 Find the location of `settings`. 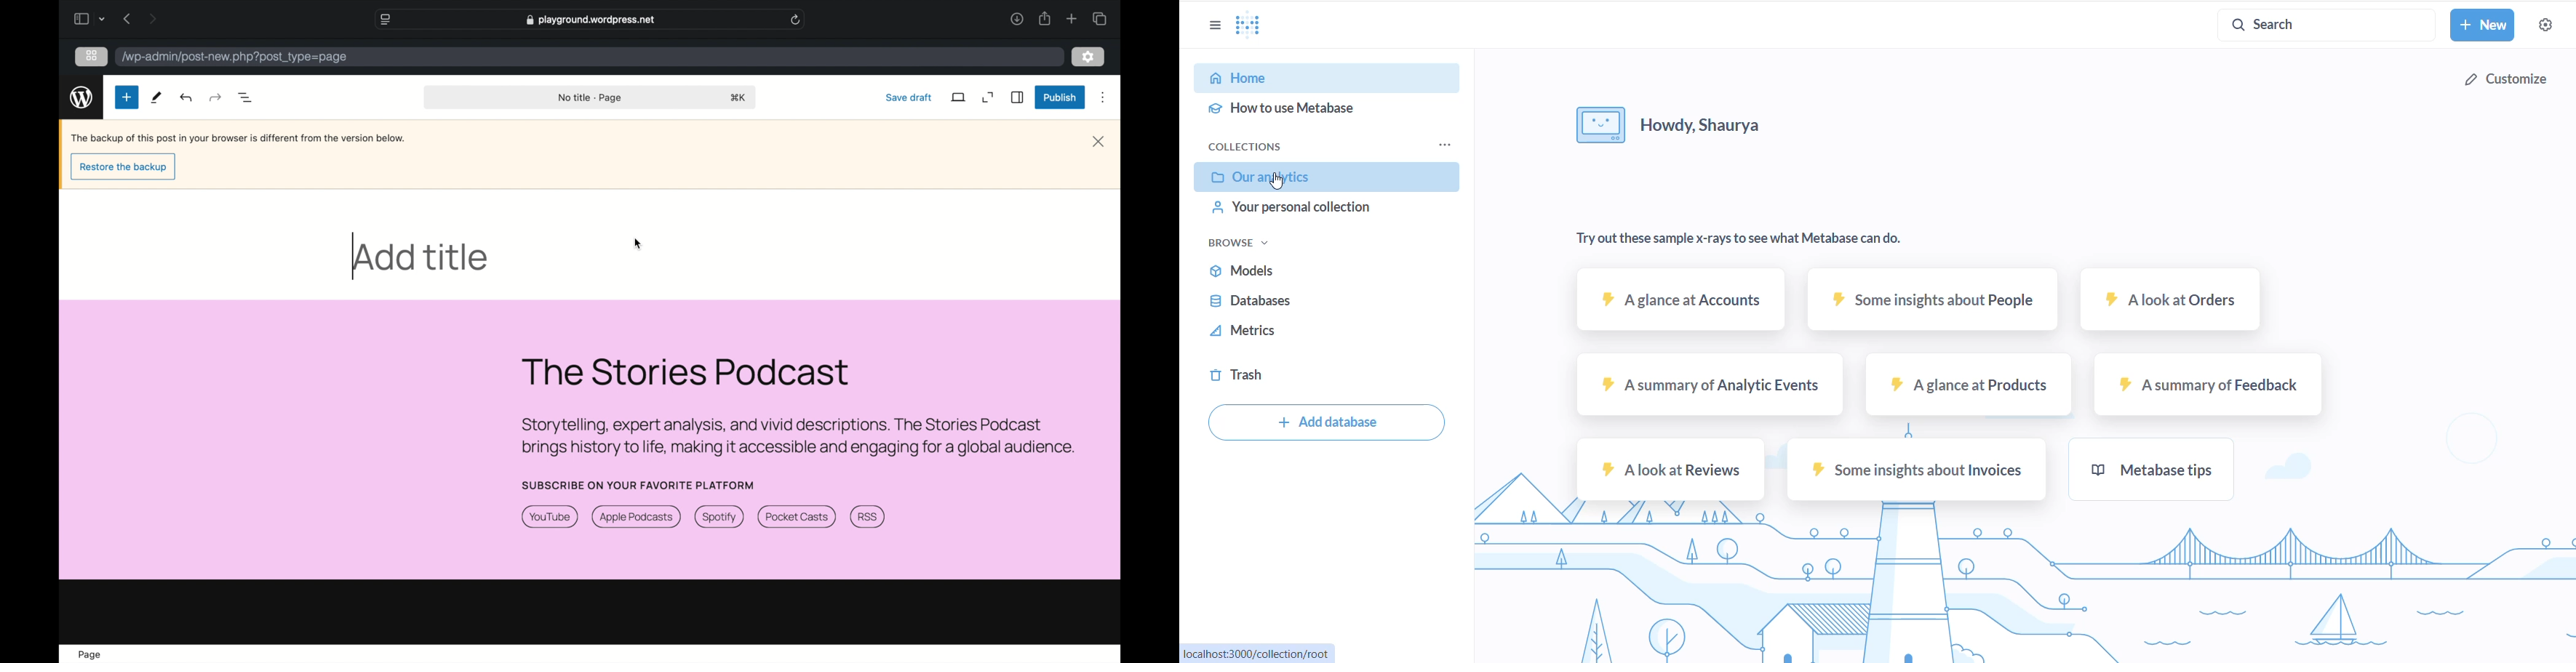

settings is located at coordinates (1087, 55).